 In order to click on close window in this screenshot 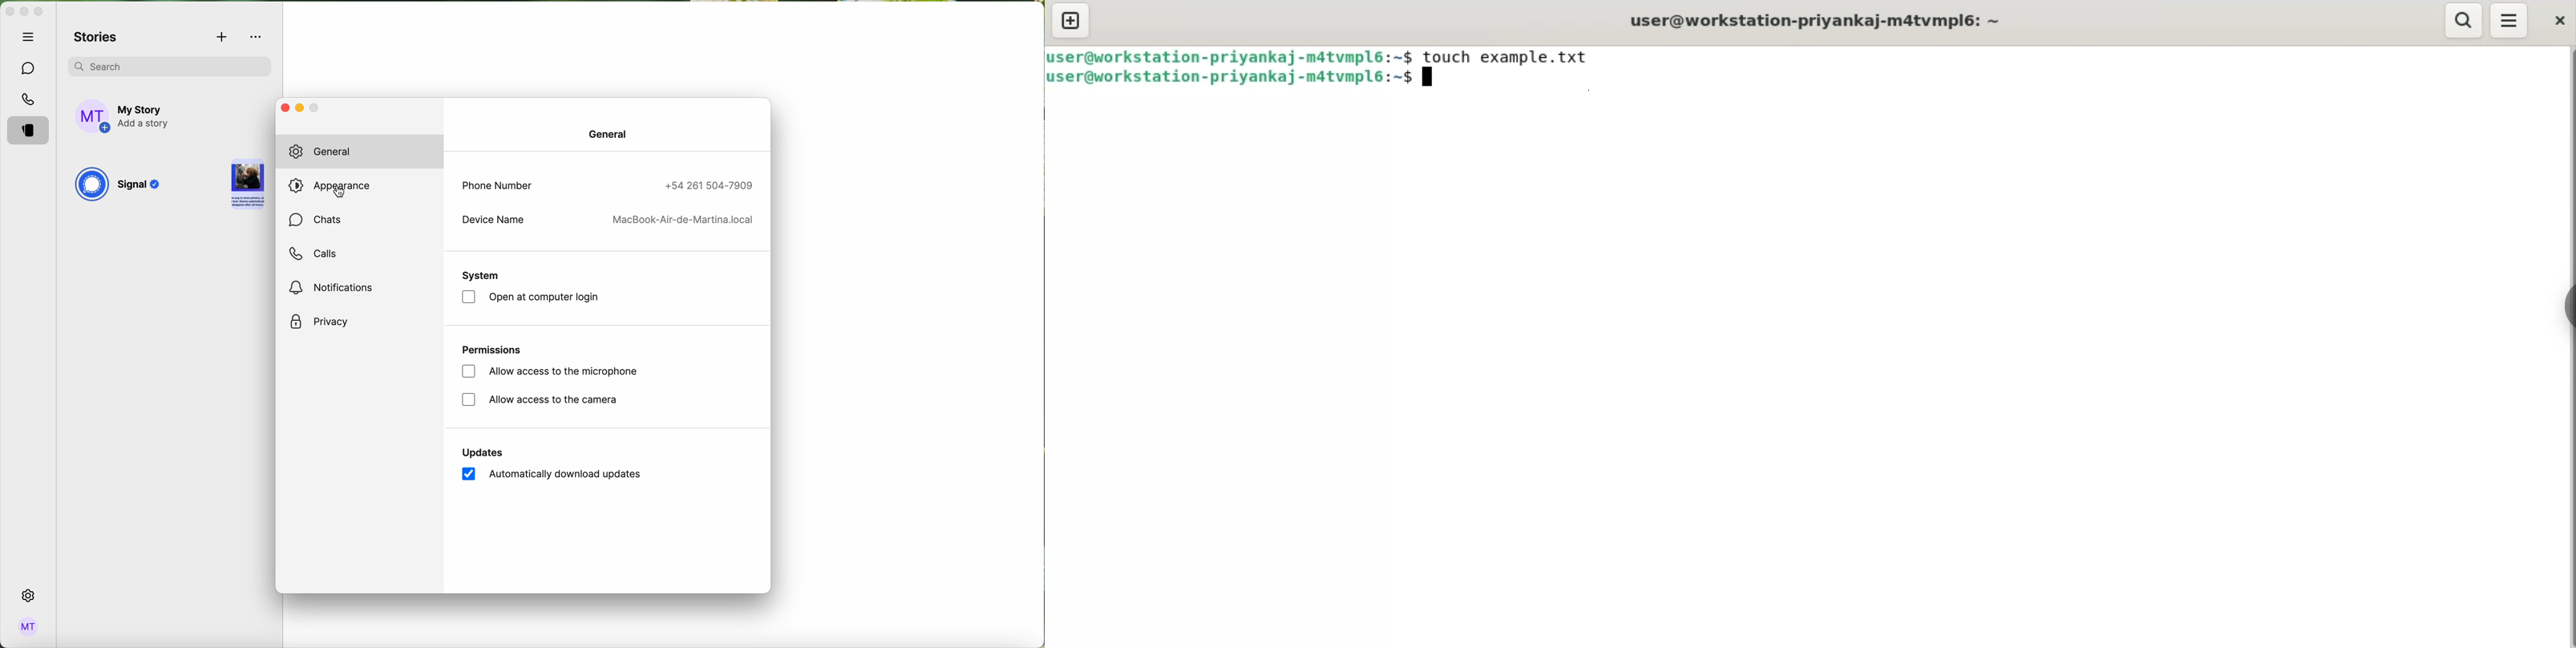, I will do `click(284, 107)`.